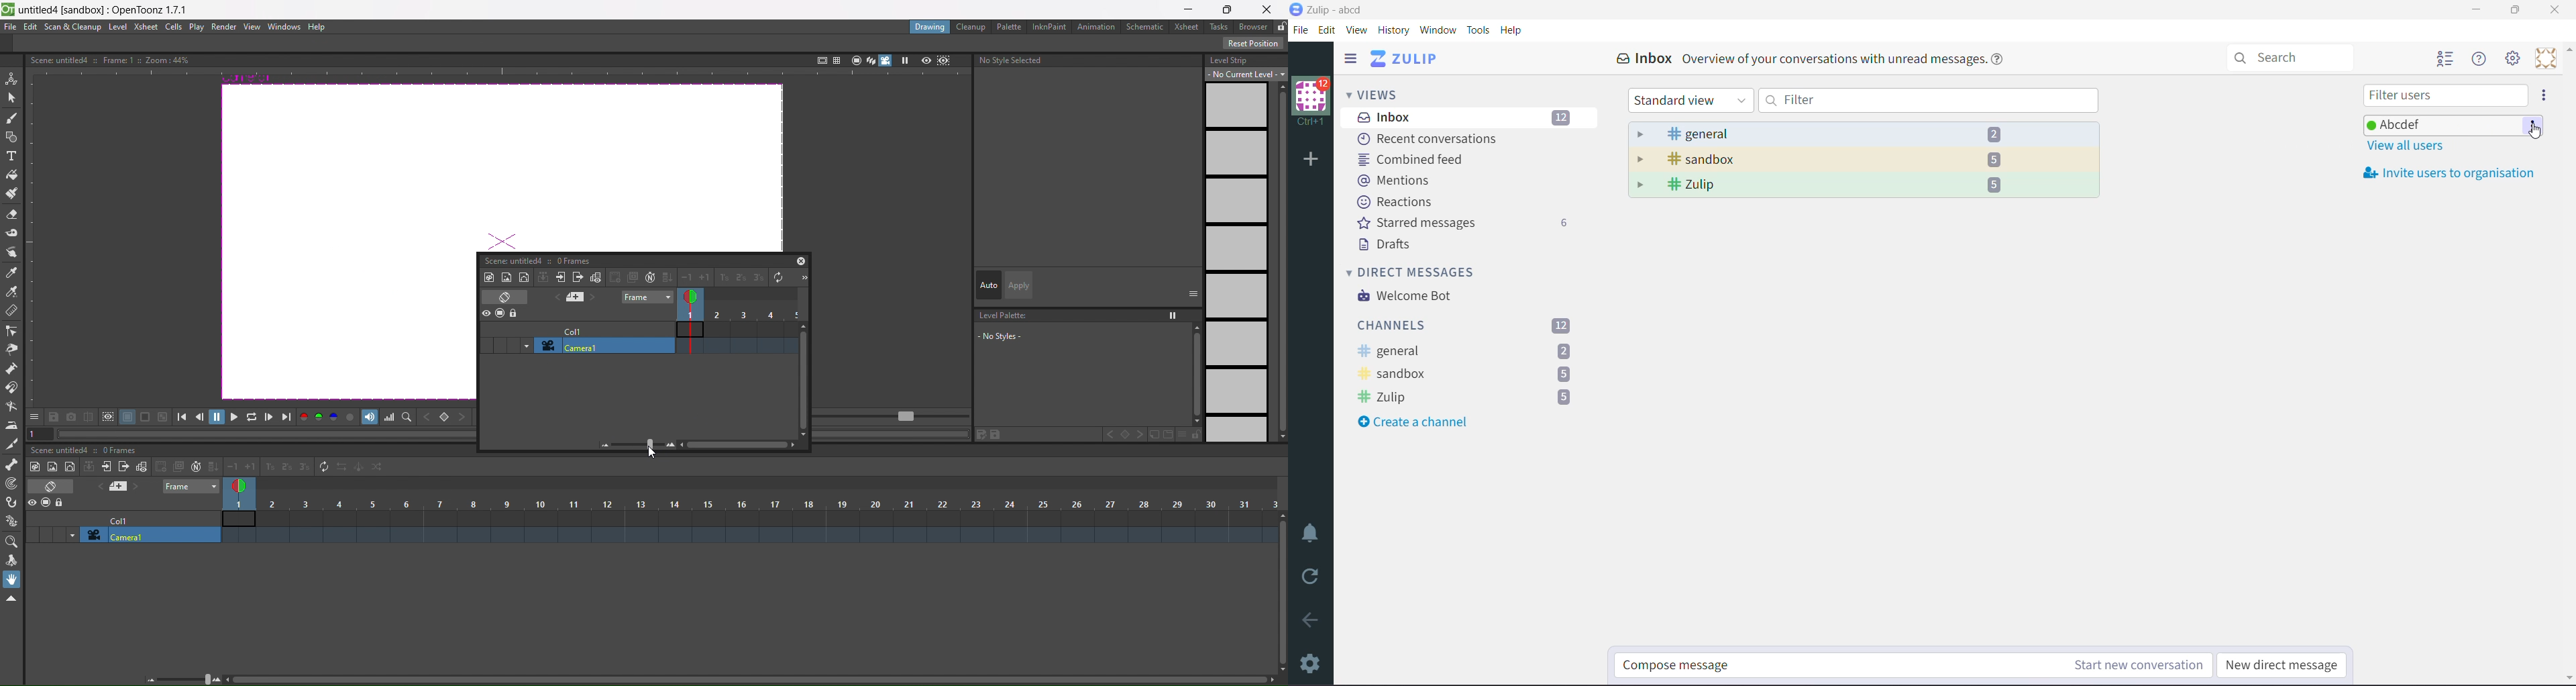 The image size is (2576, 700). I want to click on rgb chanel, so click(321, 418).